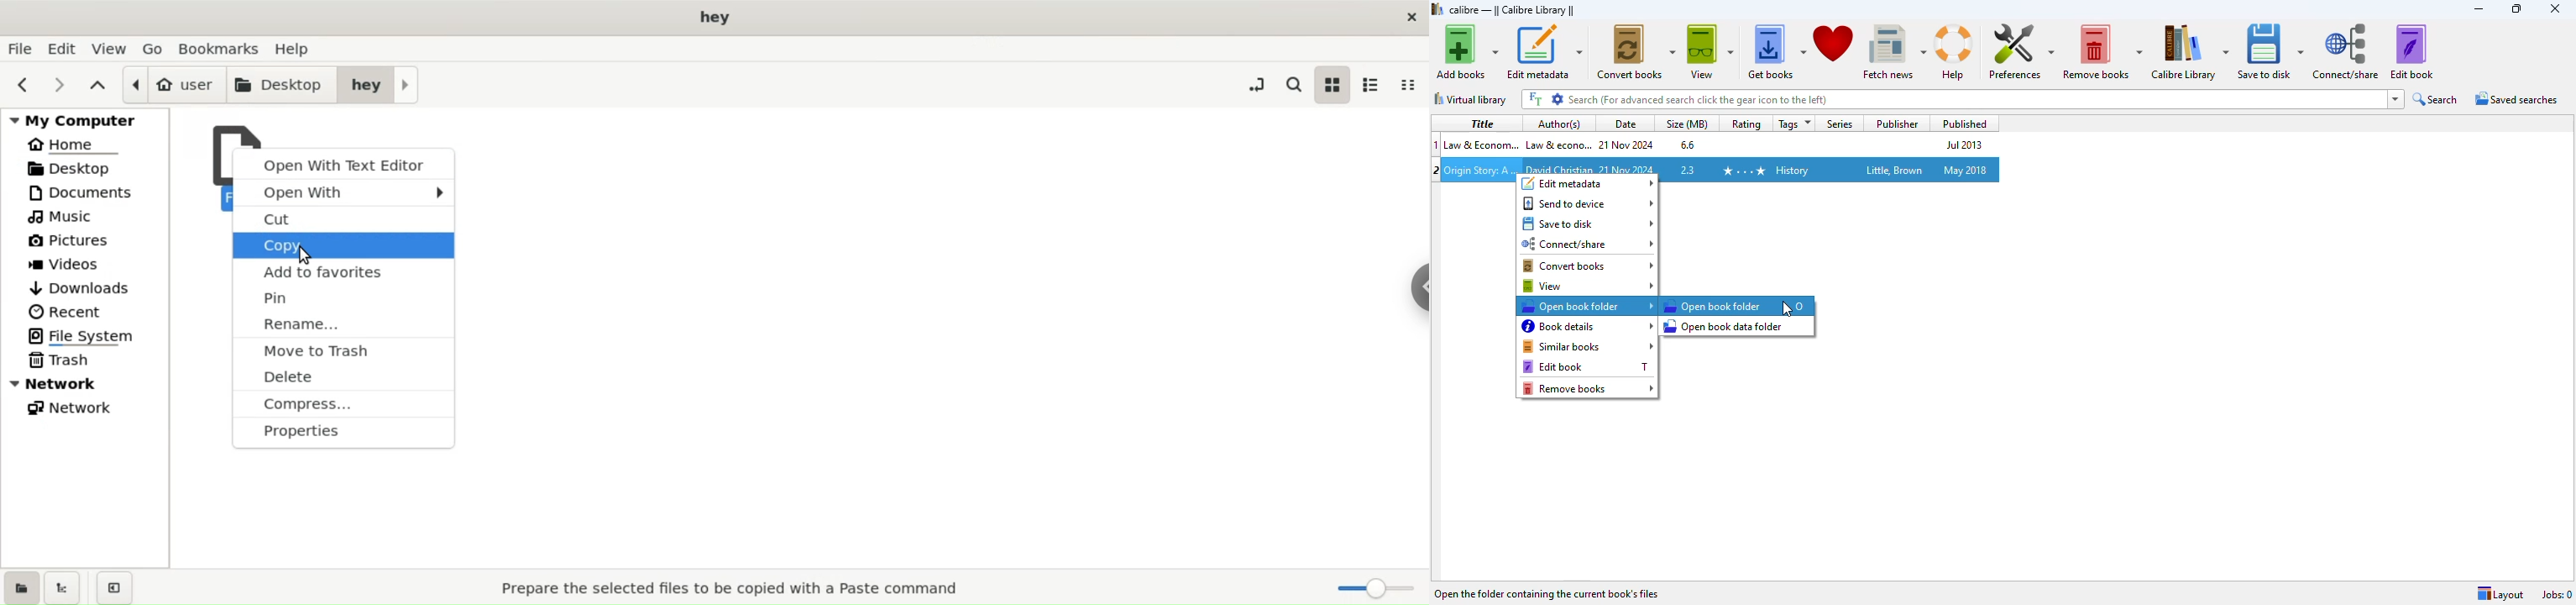 Image resolution: width=2576 pixels, height=616 pixels. I want to click on minimize, so click(2478, 8).